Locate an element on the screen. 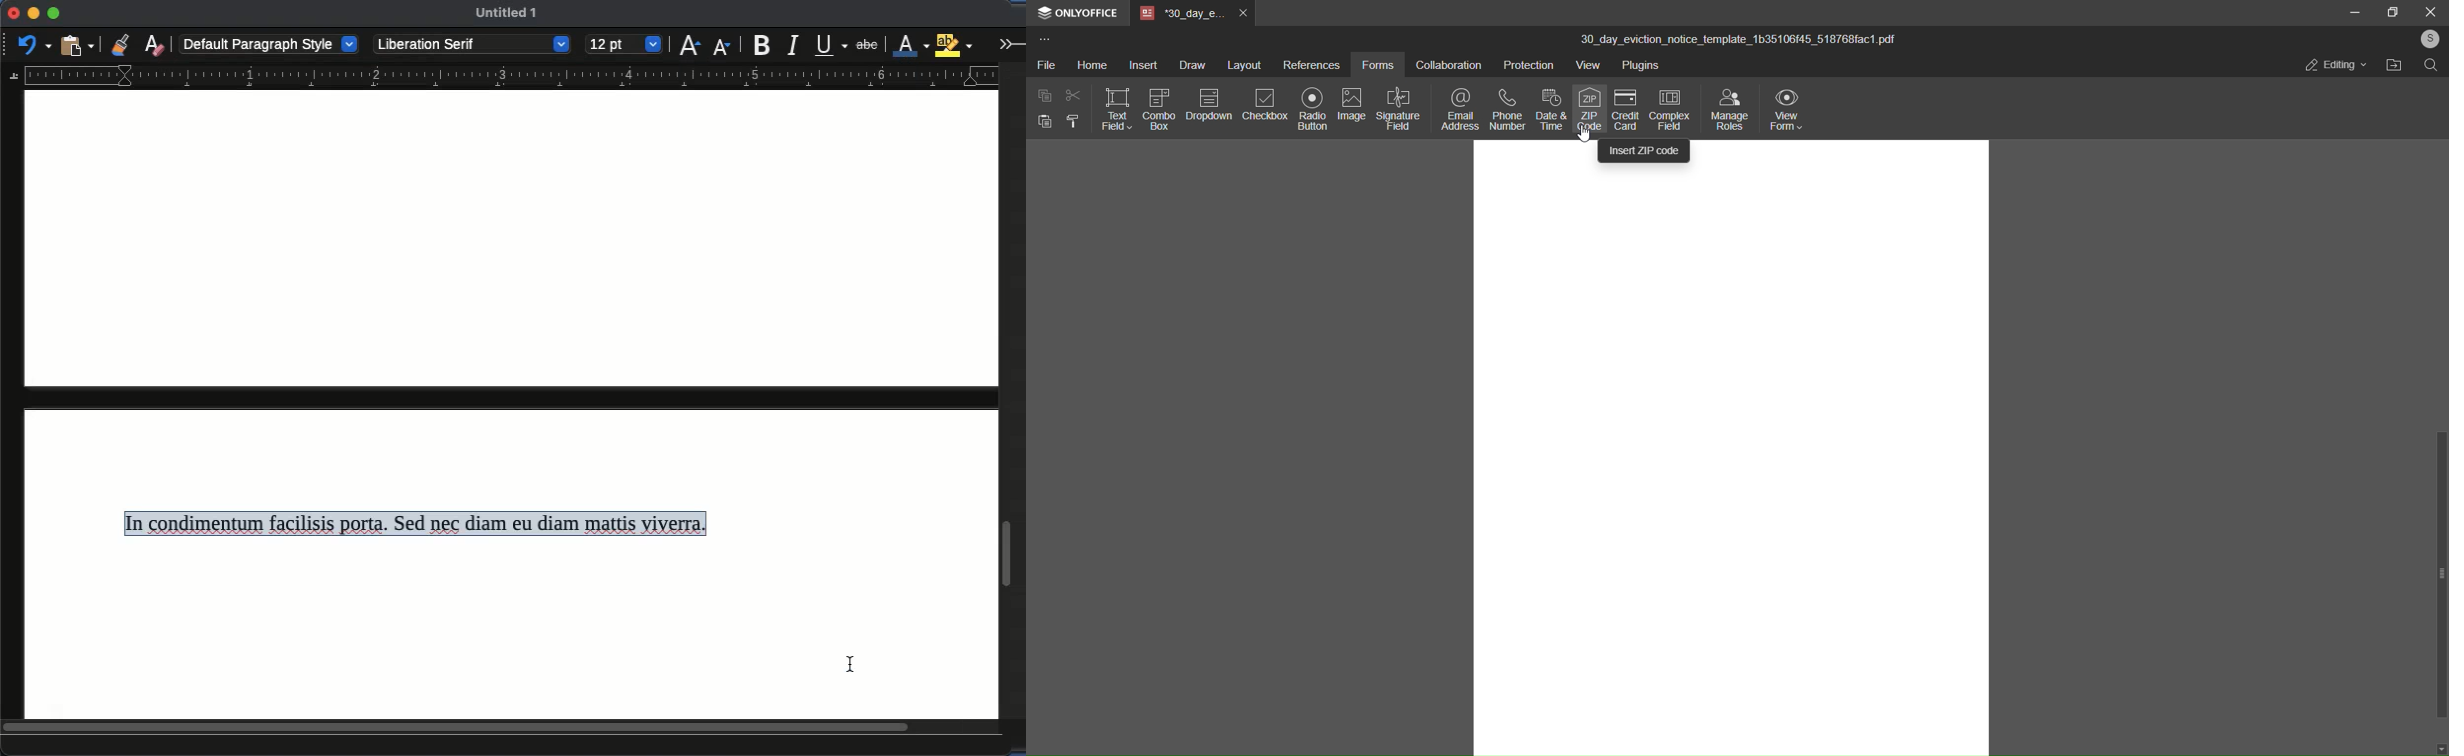 This screenshot has width=2464, height=756. scroll is located at coordinates (502, 729).